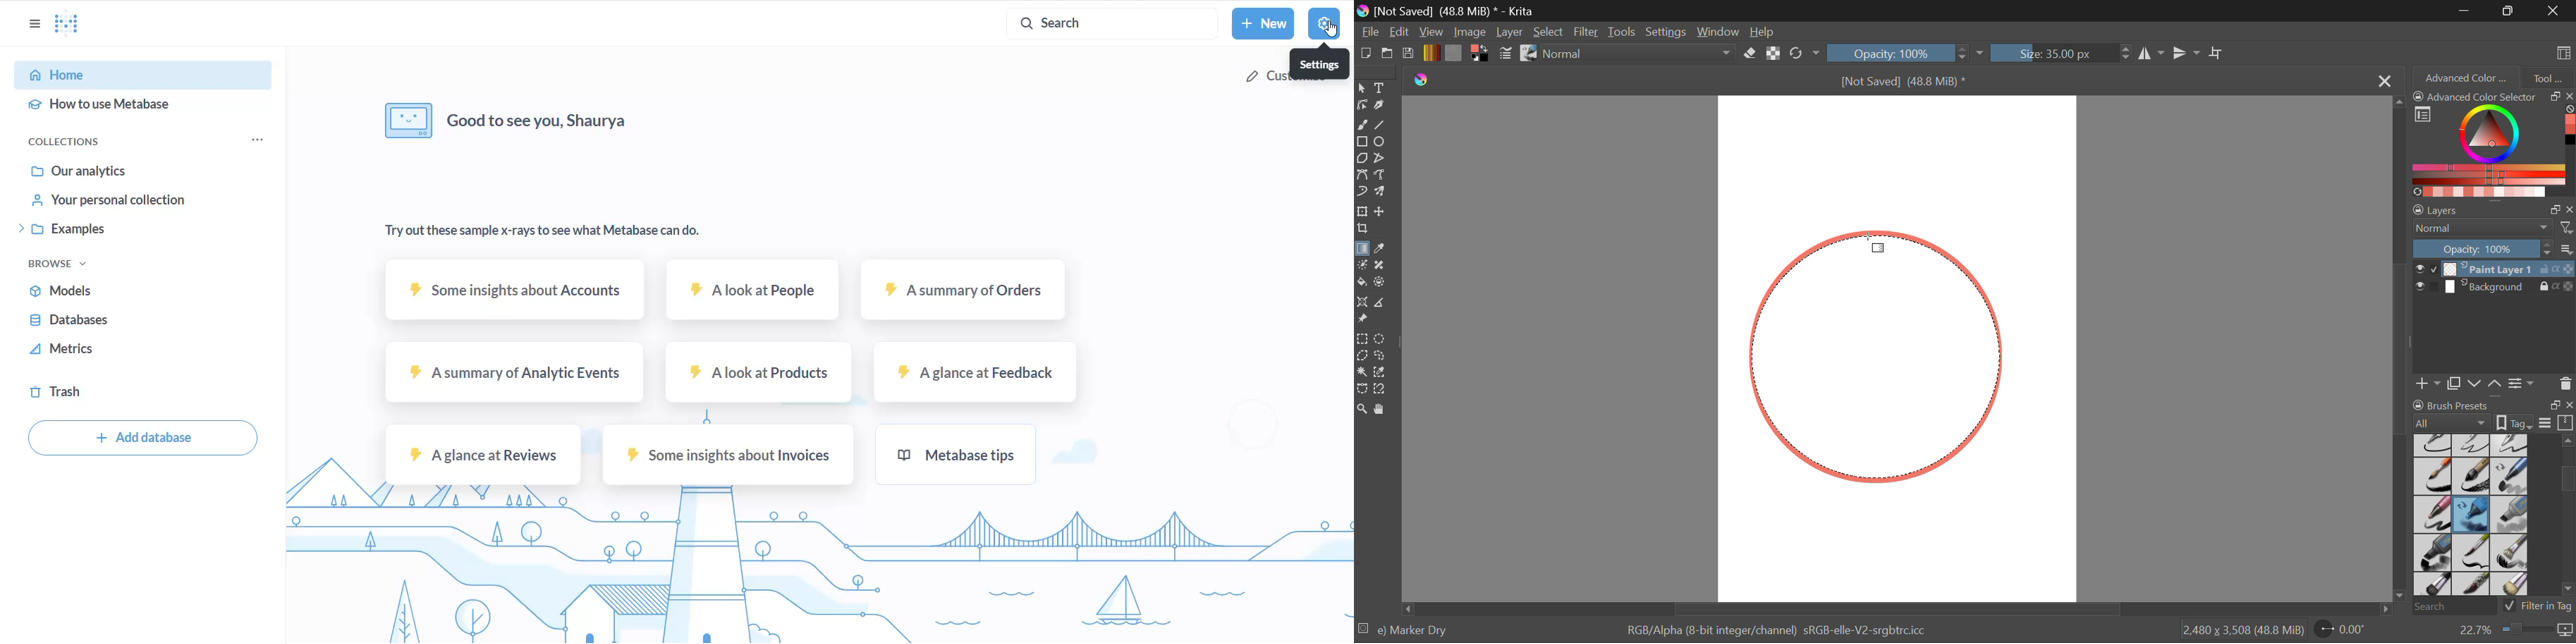 Image resolution: width=2576 pixels, height=644 pixels. Describe the element at coordinates (1455, 10) in the screenshot. I see `[Not Saved] (48.8 MiB) * - Krita` at that location.